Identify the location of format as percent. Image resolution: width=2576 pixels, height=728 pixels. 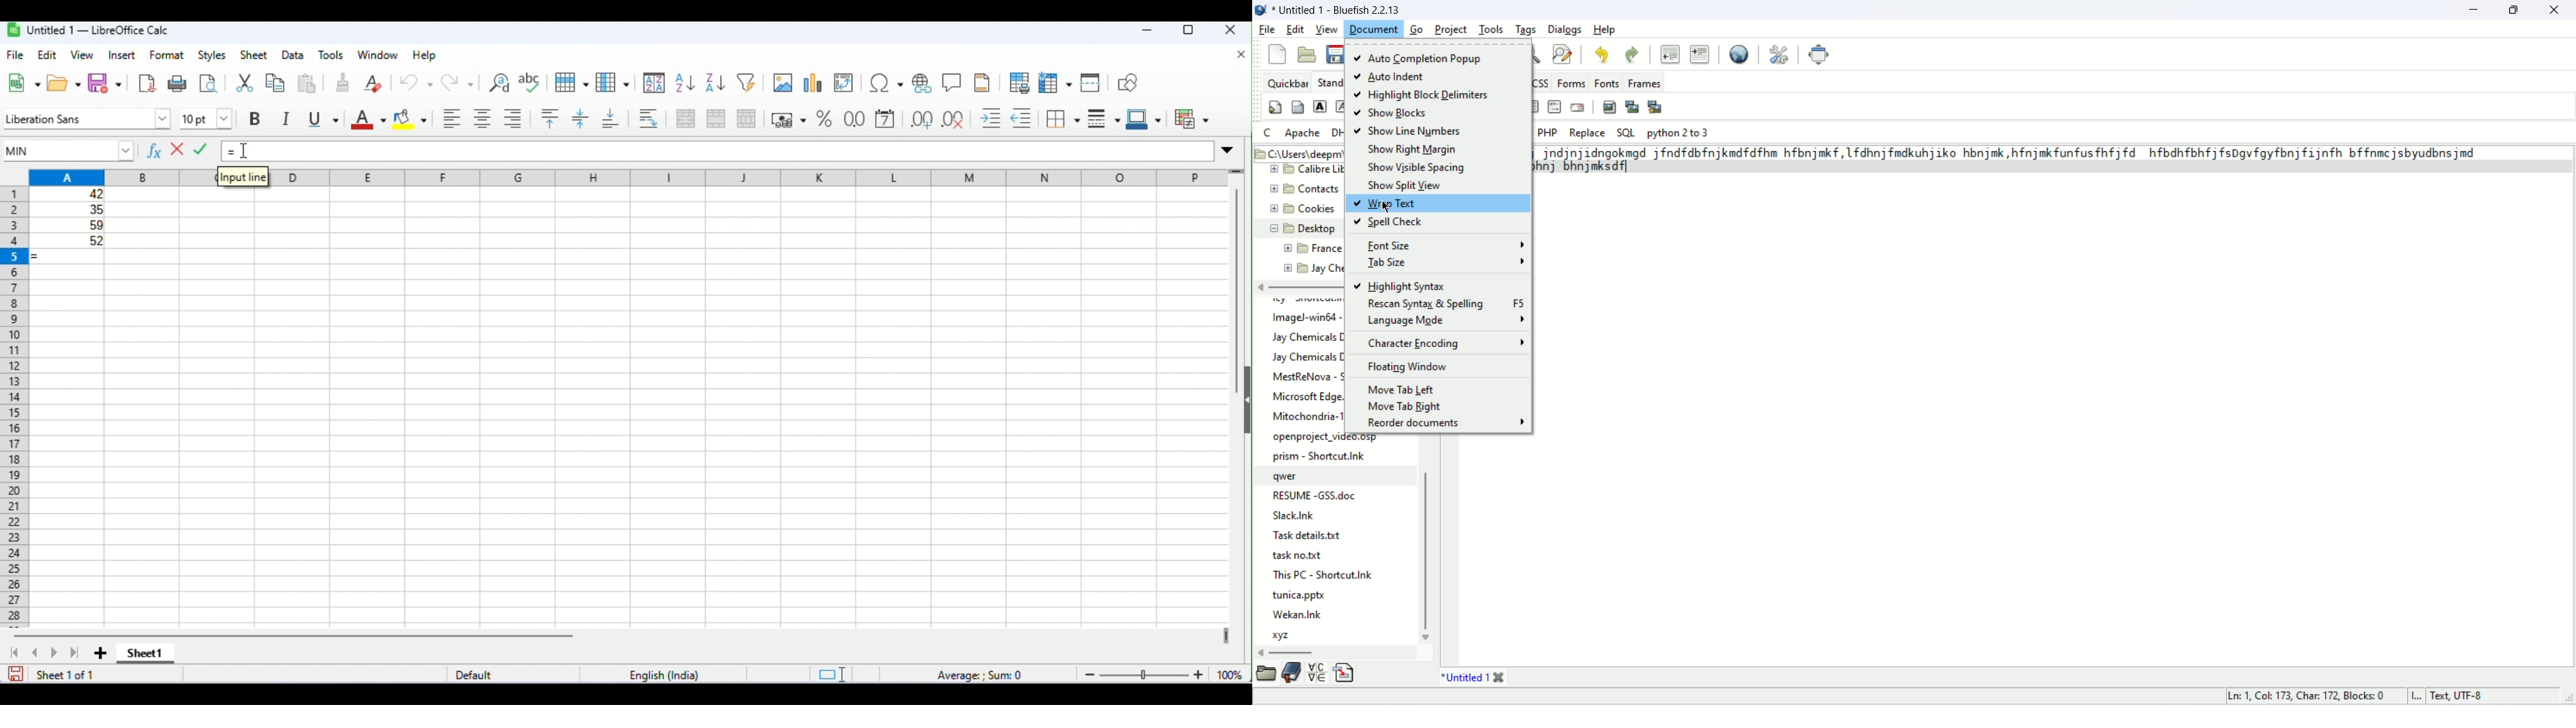
(823, 119).